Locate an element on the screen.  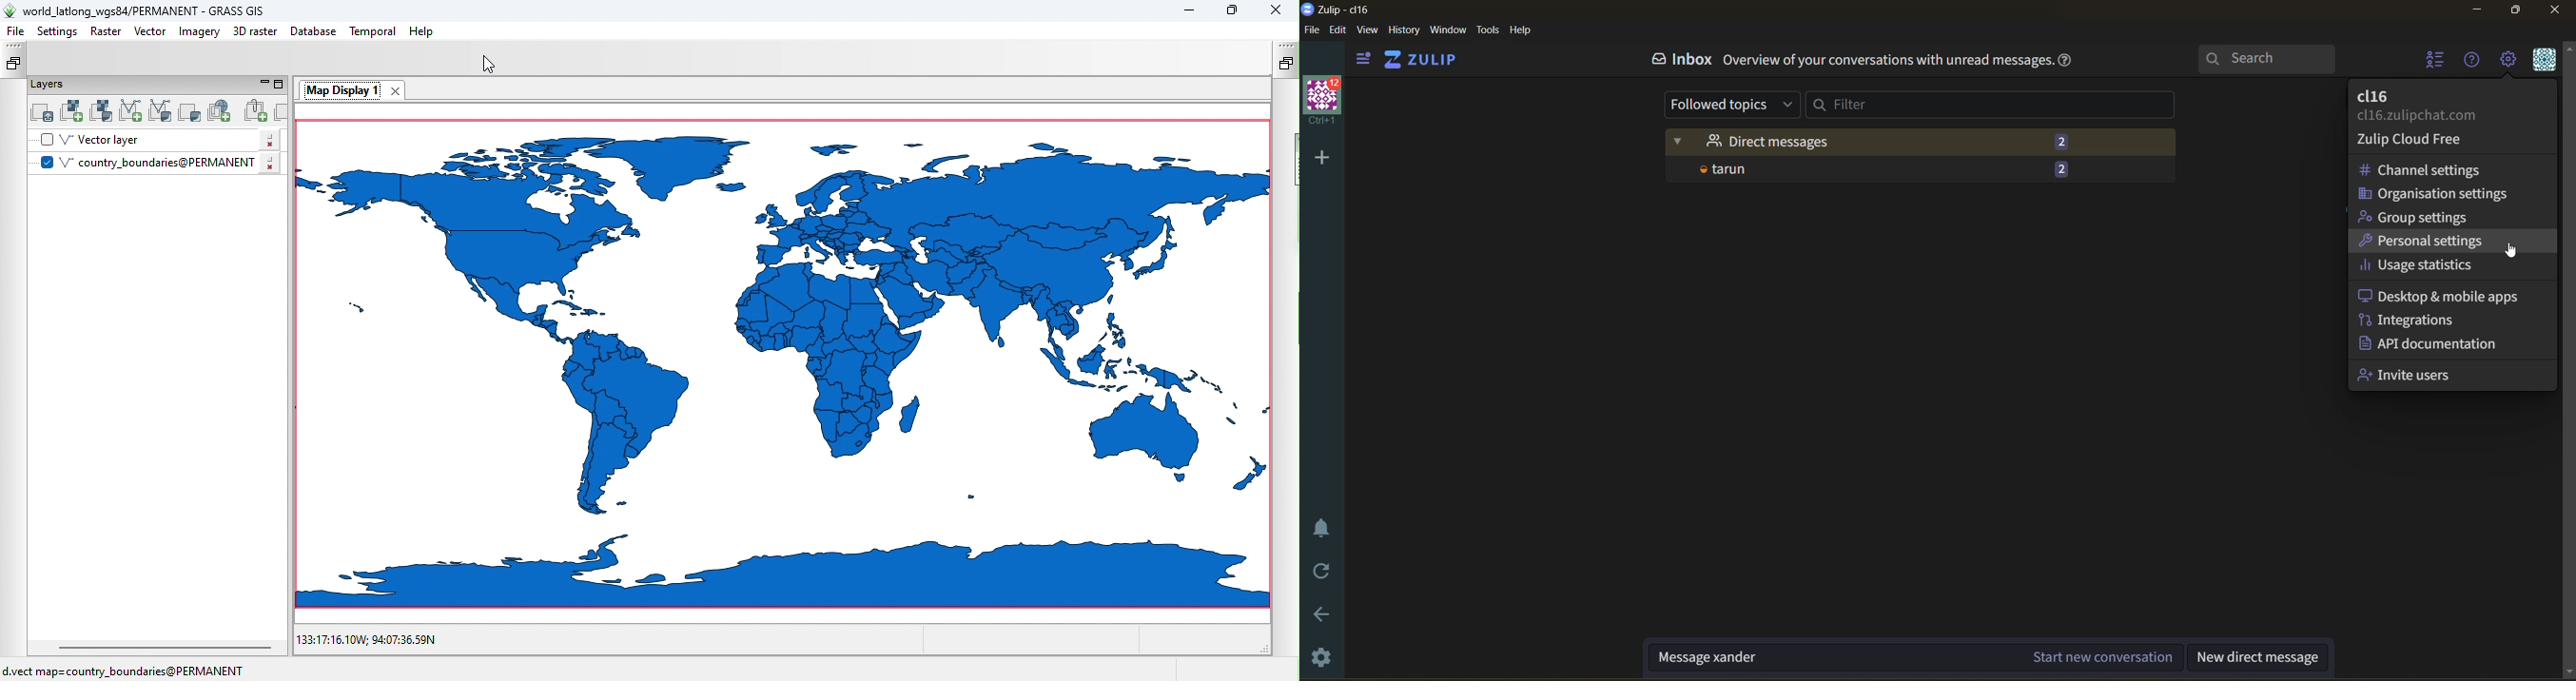
search is located at coordinates (2271, 57).